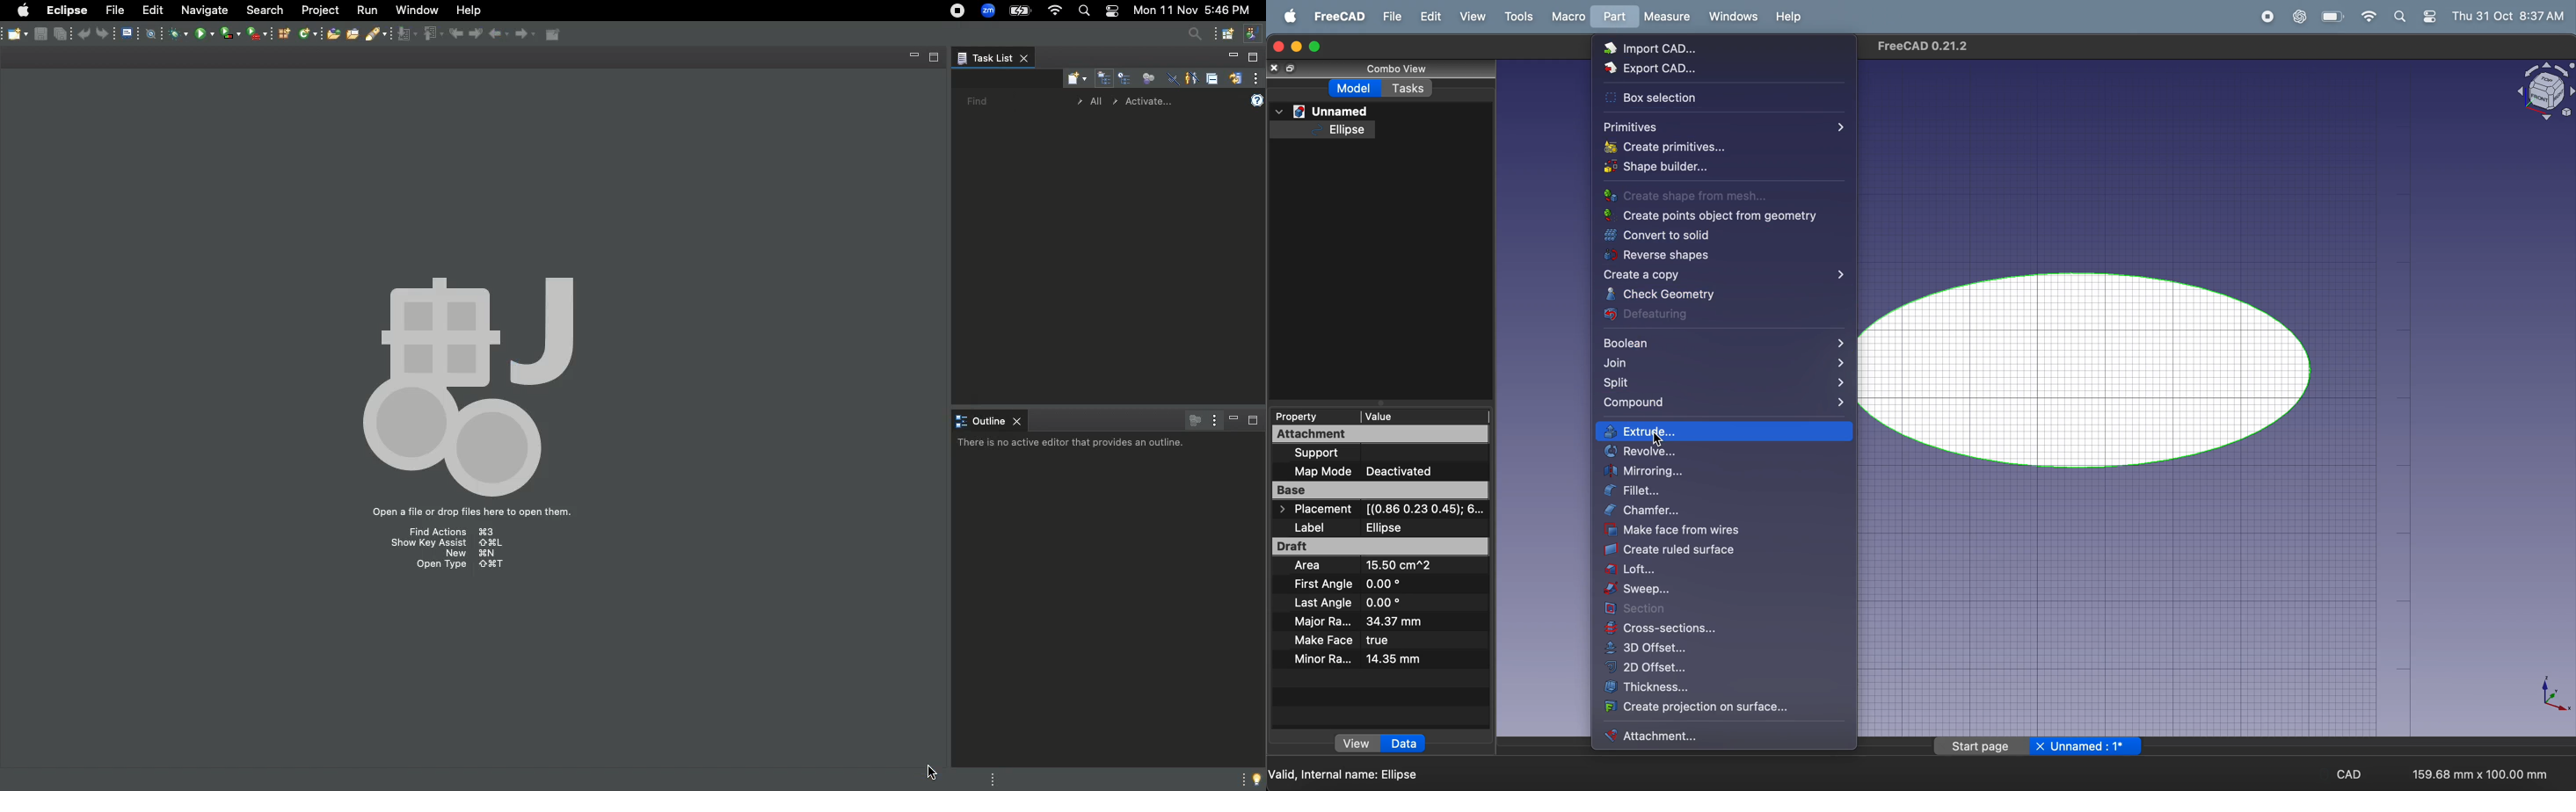 Image resolution: width=2576 pixels, height=812 pixels. What do you see at coordinates (1366, 585) in the screenshot?
I see `first angle` at bounding box center [1366, 585].